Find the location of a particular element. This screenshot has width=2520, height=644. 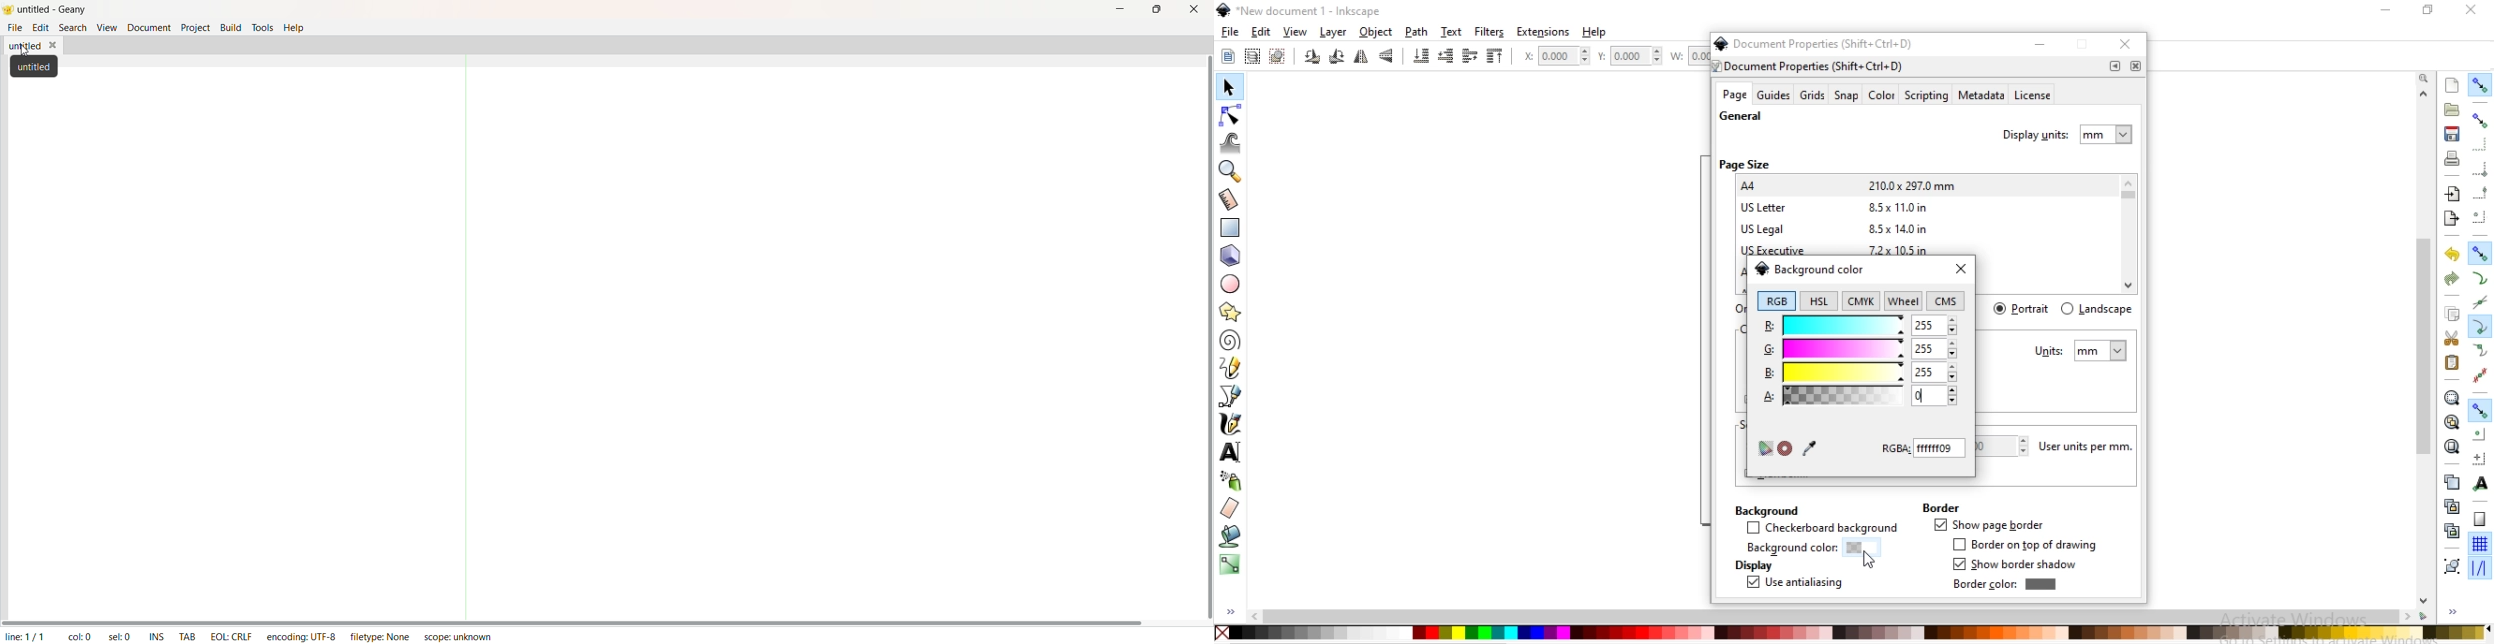

close is located at coordinates (2135, 66).